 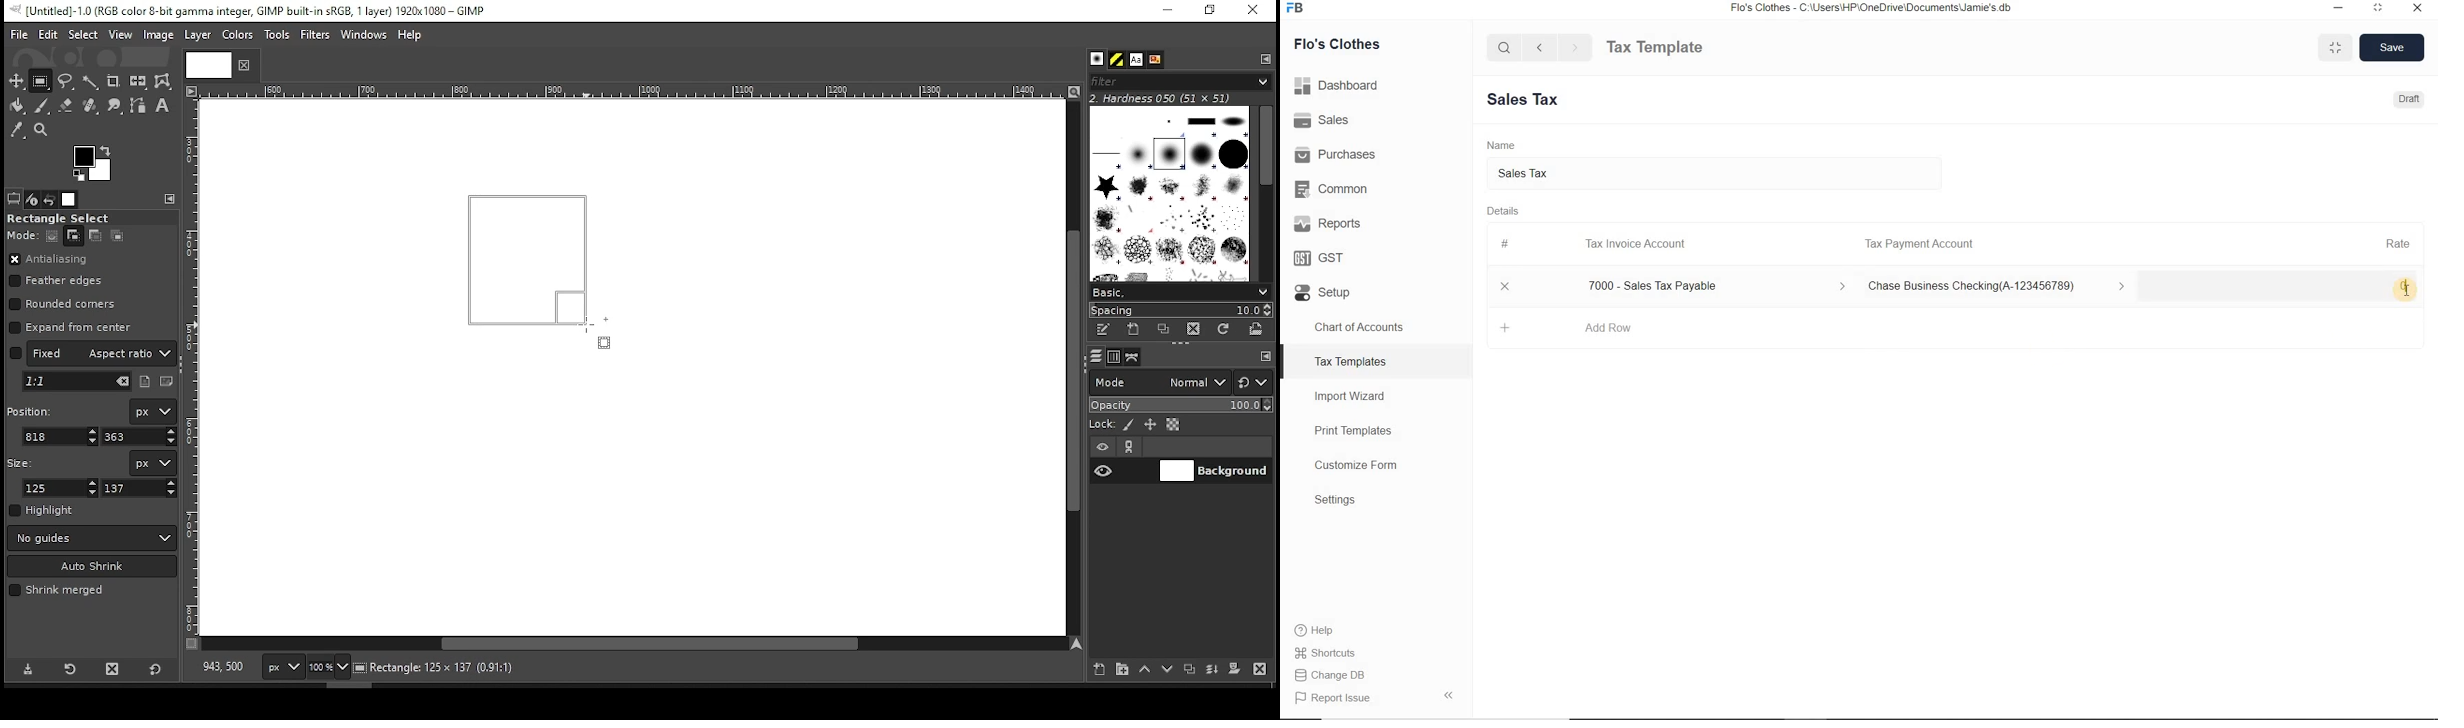 What do you see at coordinates (1213, 471) in the screenshot?
I see `layer ` at bounding box center [1213, 471].